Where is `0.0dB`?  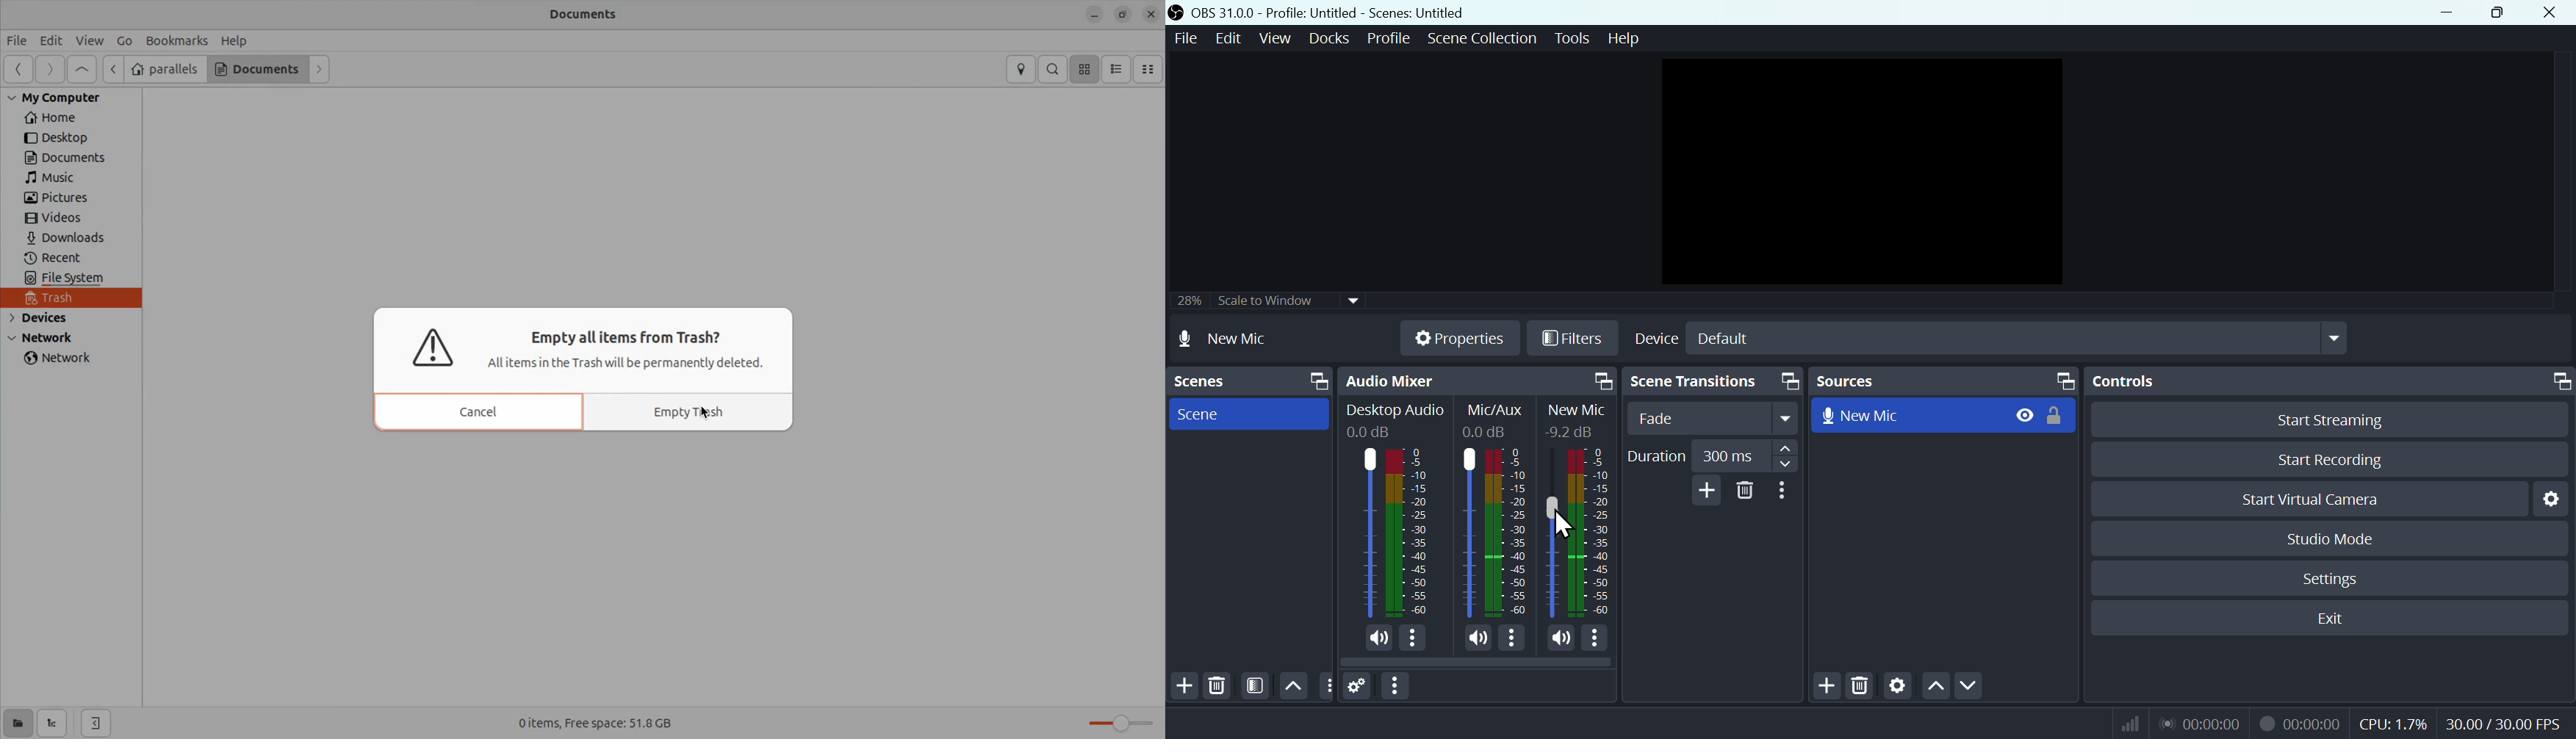
0.0dB is located at coordinates (1566, 430).